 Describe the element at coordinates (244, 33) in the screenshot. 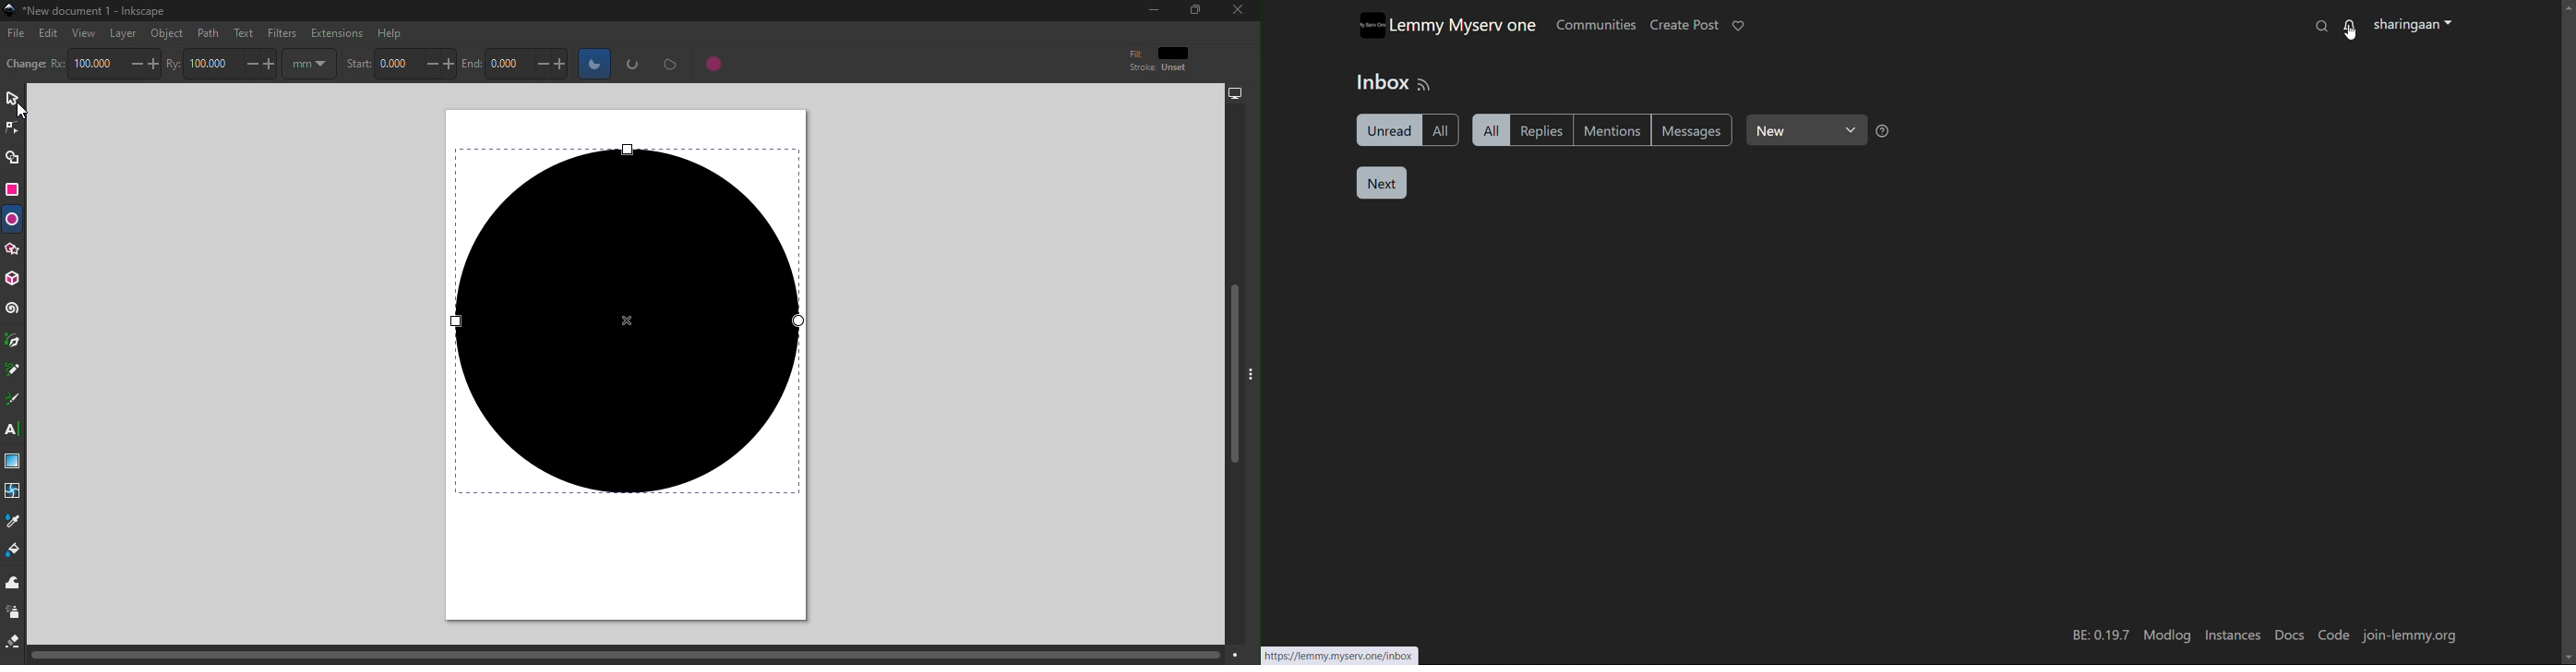

I see `Text` at that location.